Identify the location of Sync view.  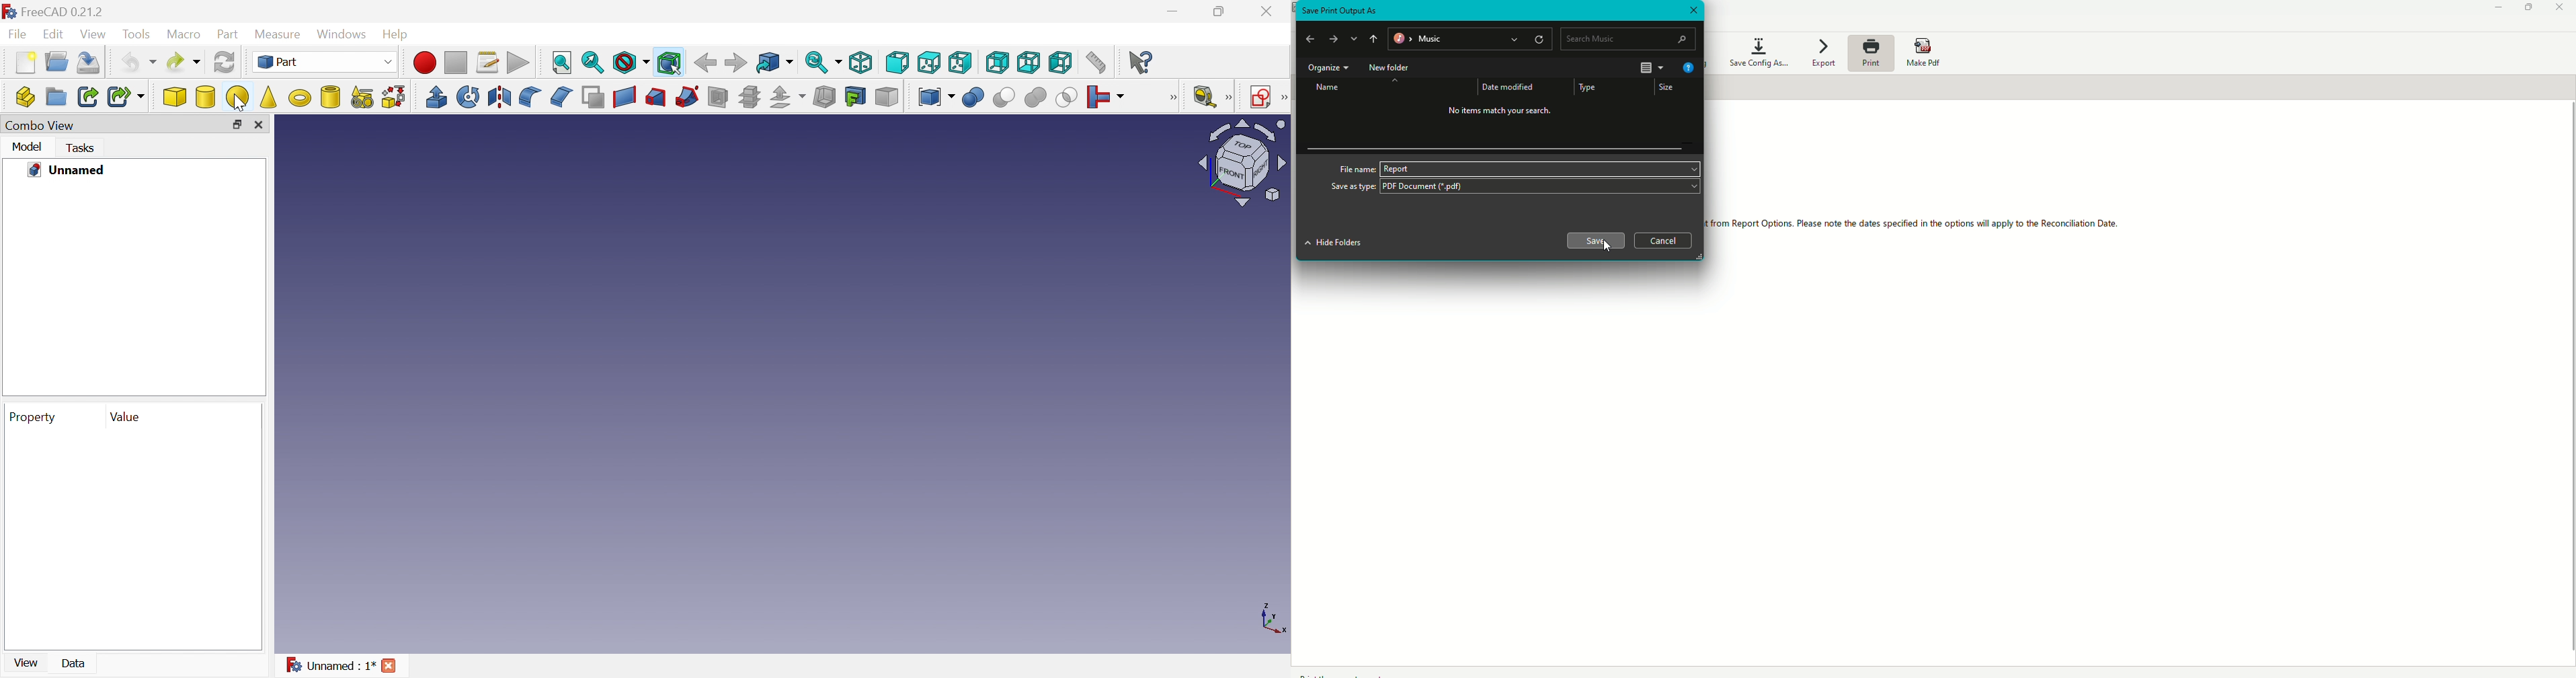
(774, 62).